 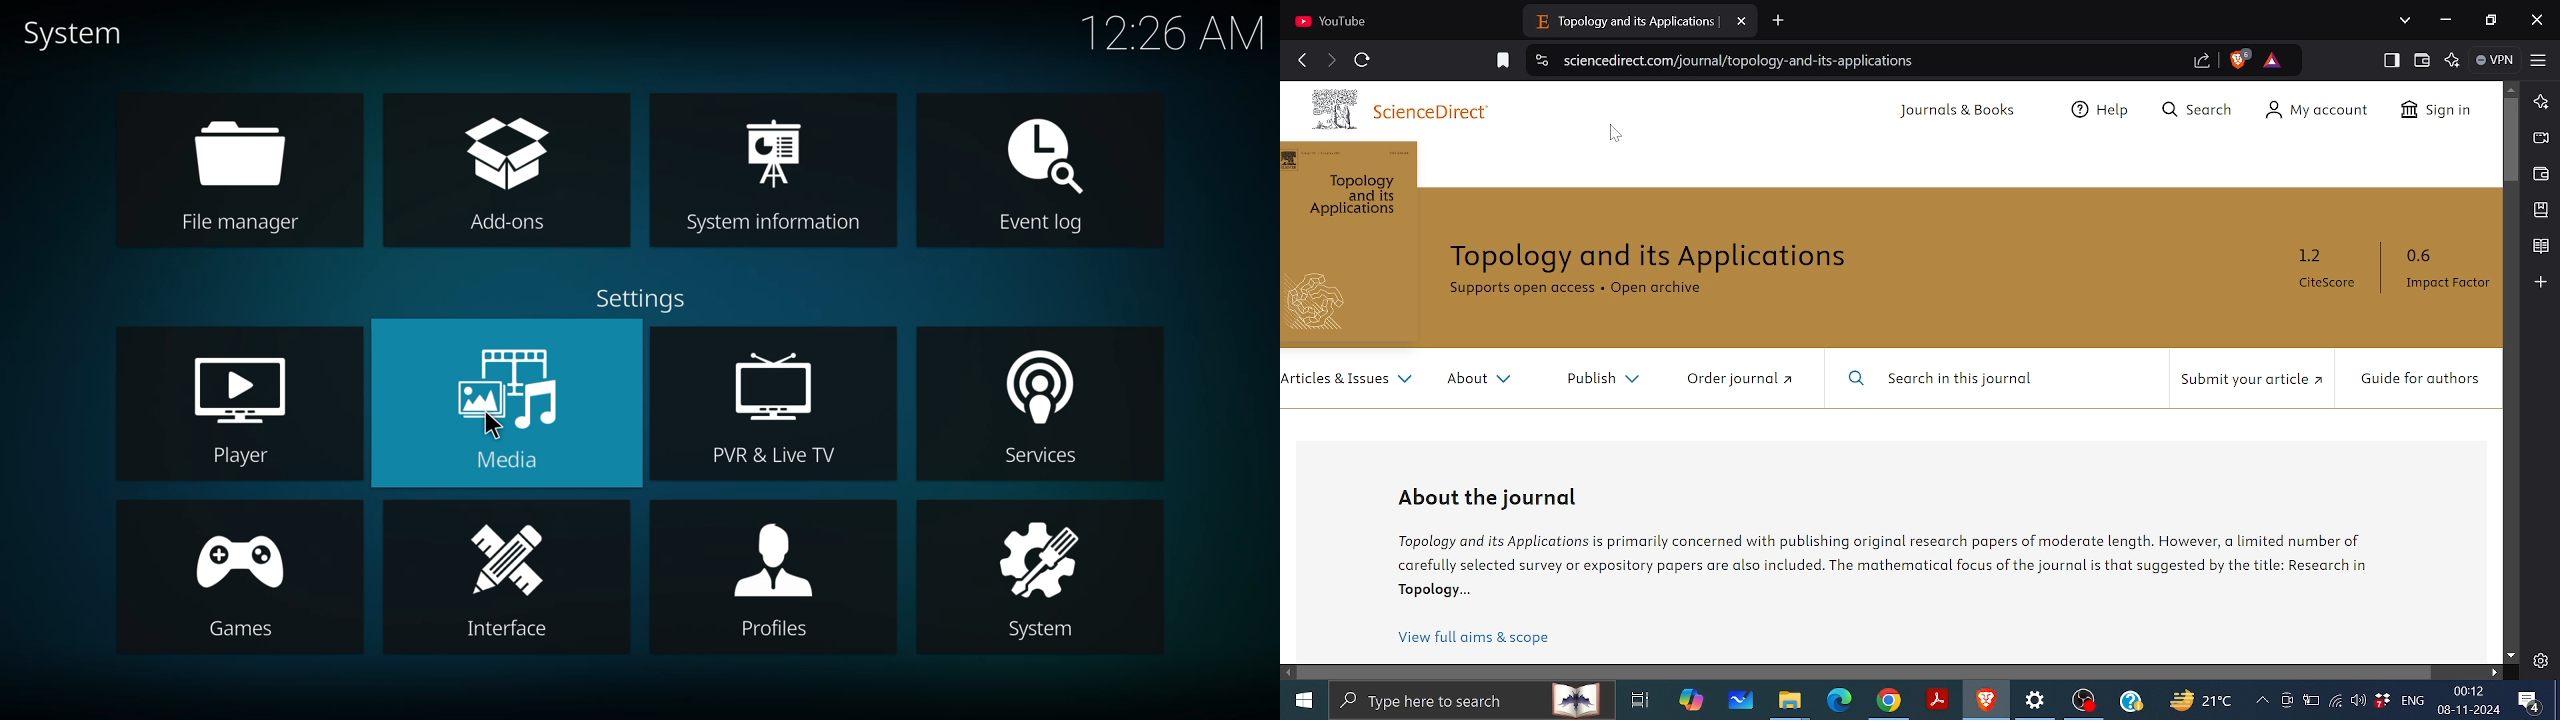 What do you see at coordinates (2541, 247) in the screenshot?
I see `reading list` at bounding box center [2541, 247].